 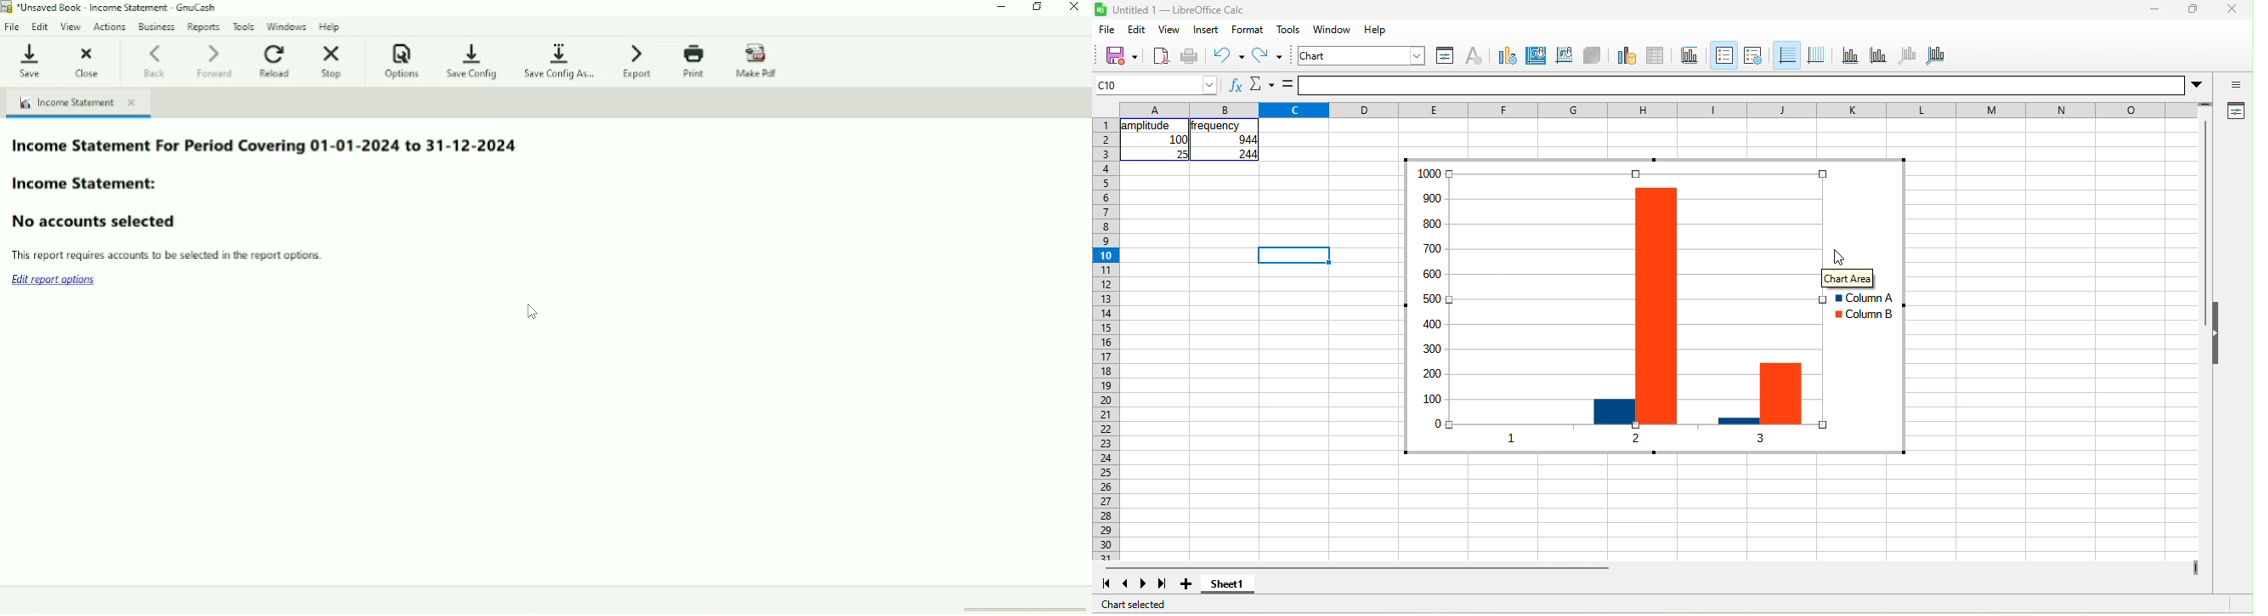 What do you see at coordinates (1443, 55) in the screenshot?
I see `format selection` at bounding box center [1443, 55].